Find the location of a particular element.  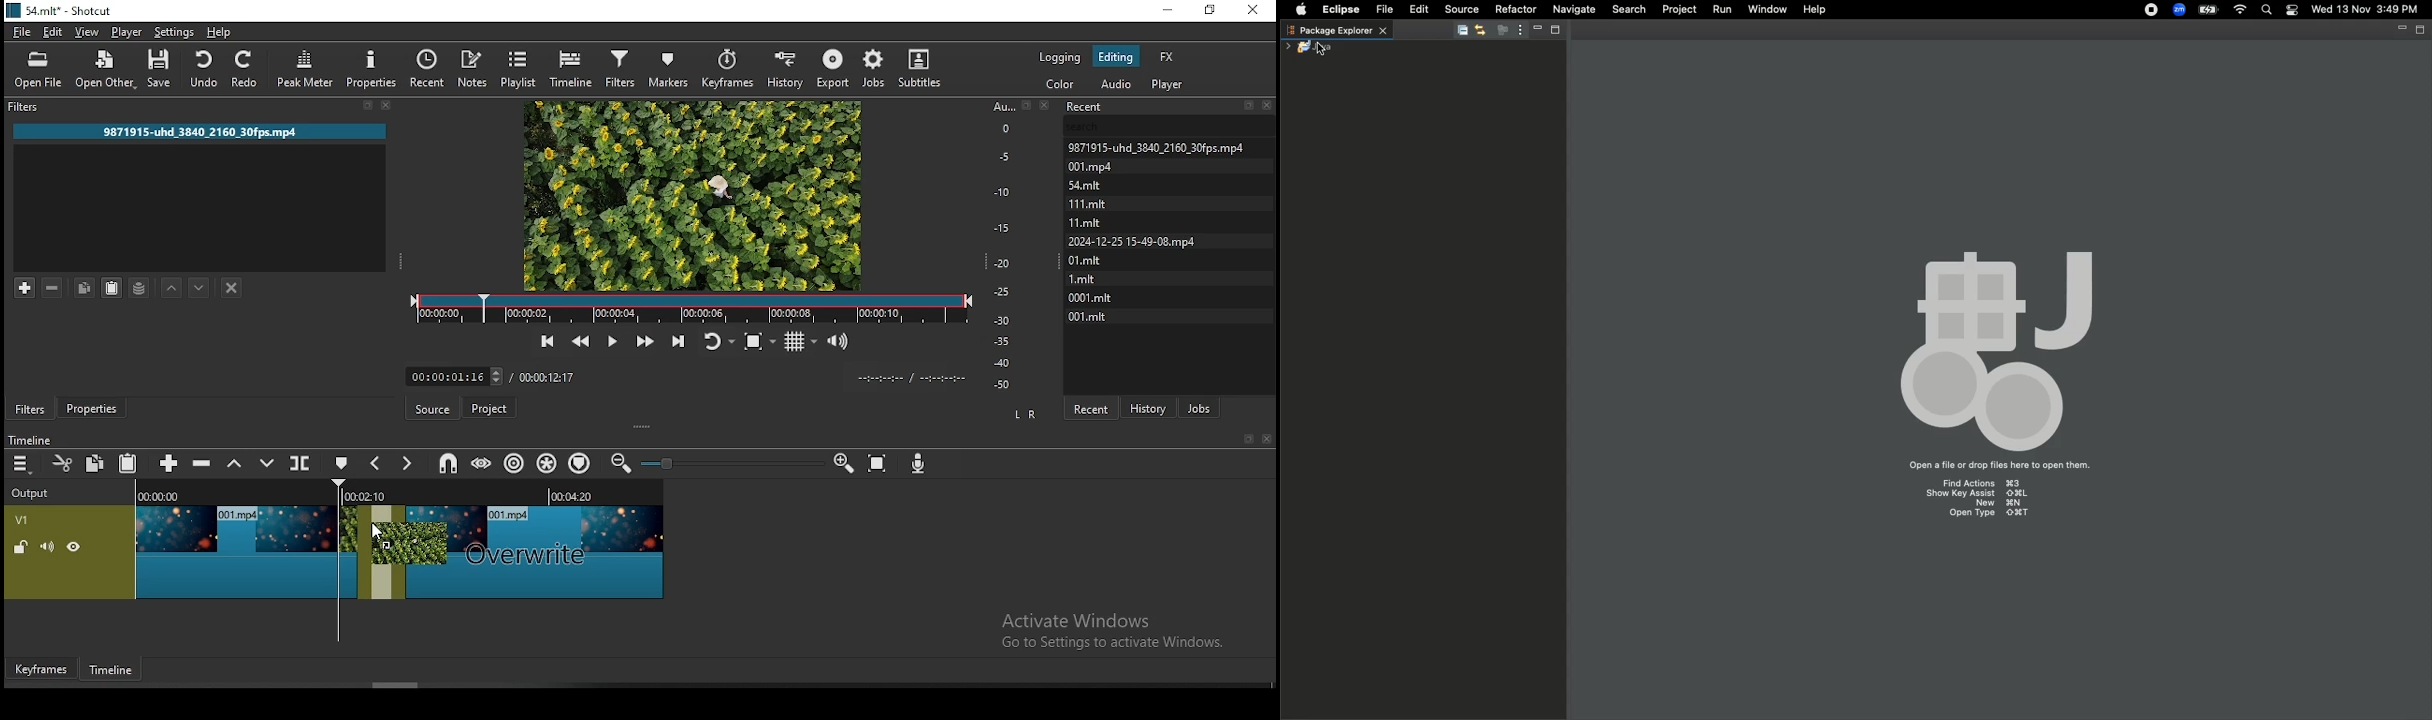

timeline is located at coordinates (113, 673).